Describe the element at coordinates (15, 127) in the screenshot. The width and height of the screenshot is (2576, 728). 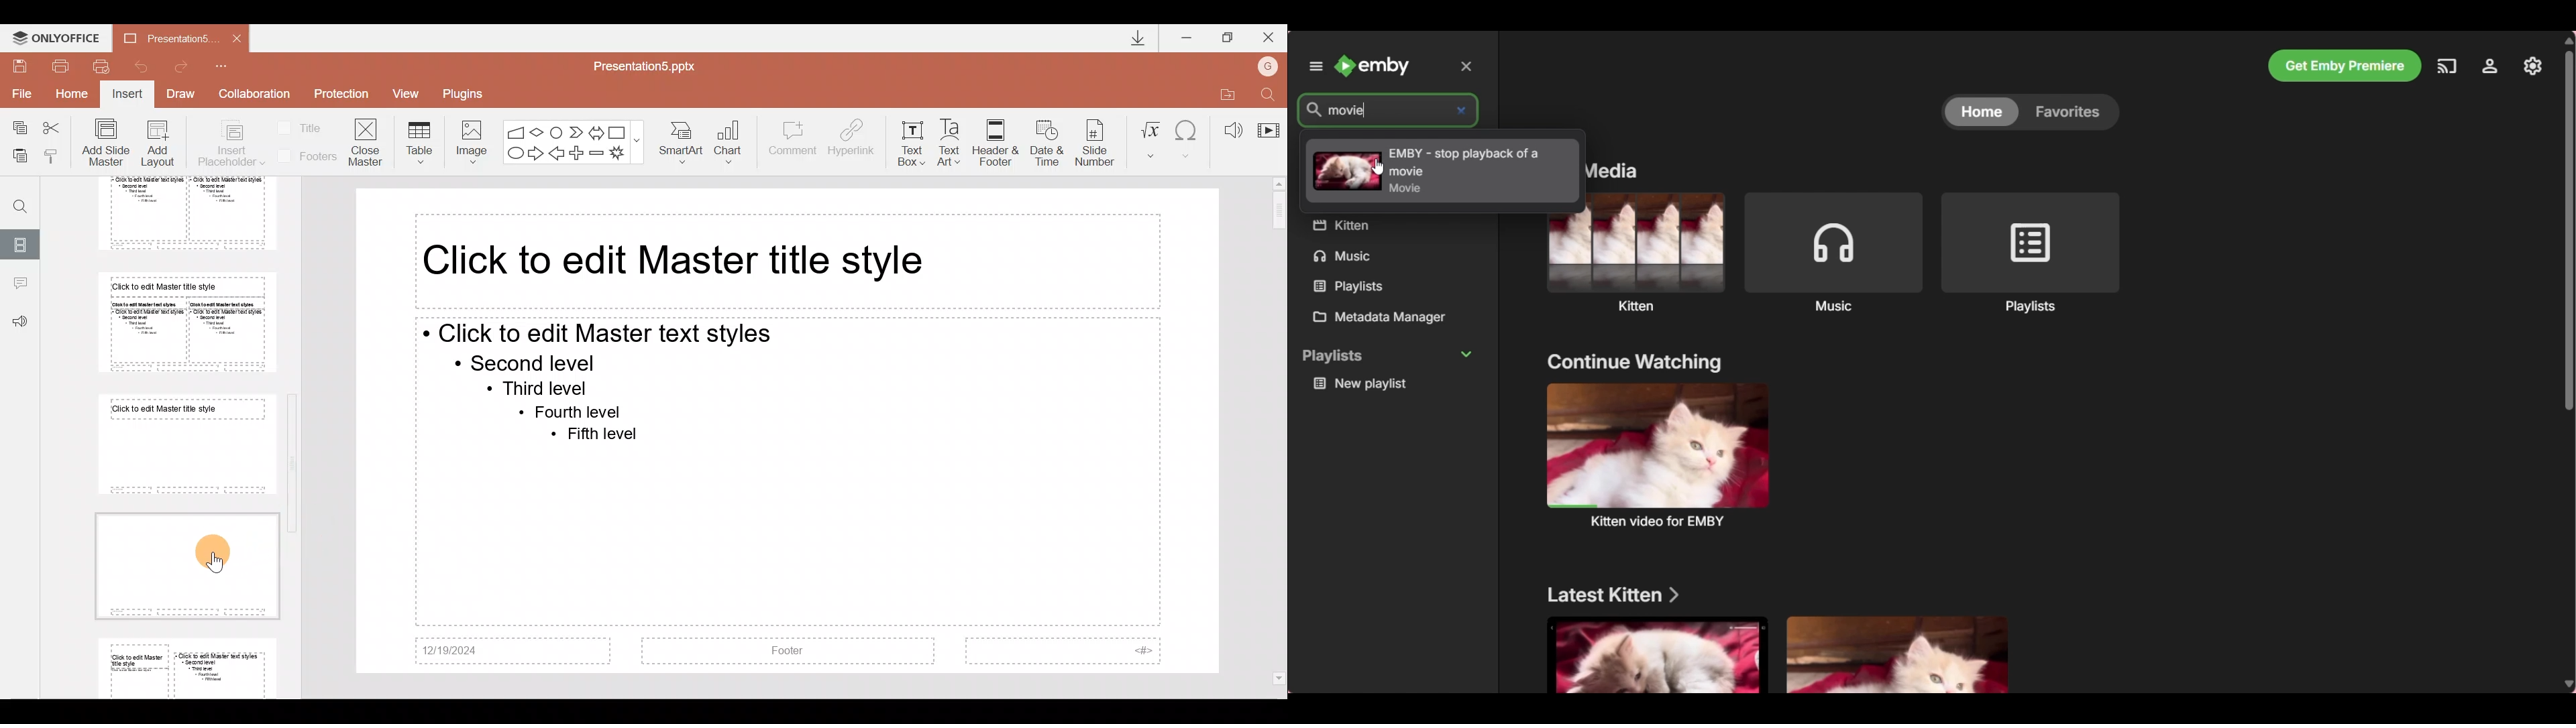
I see `Copy` at that location.